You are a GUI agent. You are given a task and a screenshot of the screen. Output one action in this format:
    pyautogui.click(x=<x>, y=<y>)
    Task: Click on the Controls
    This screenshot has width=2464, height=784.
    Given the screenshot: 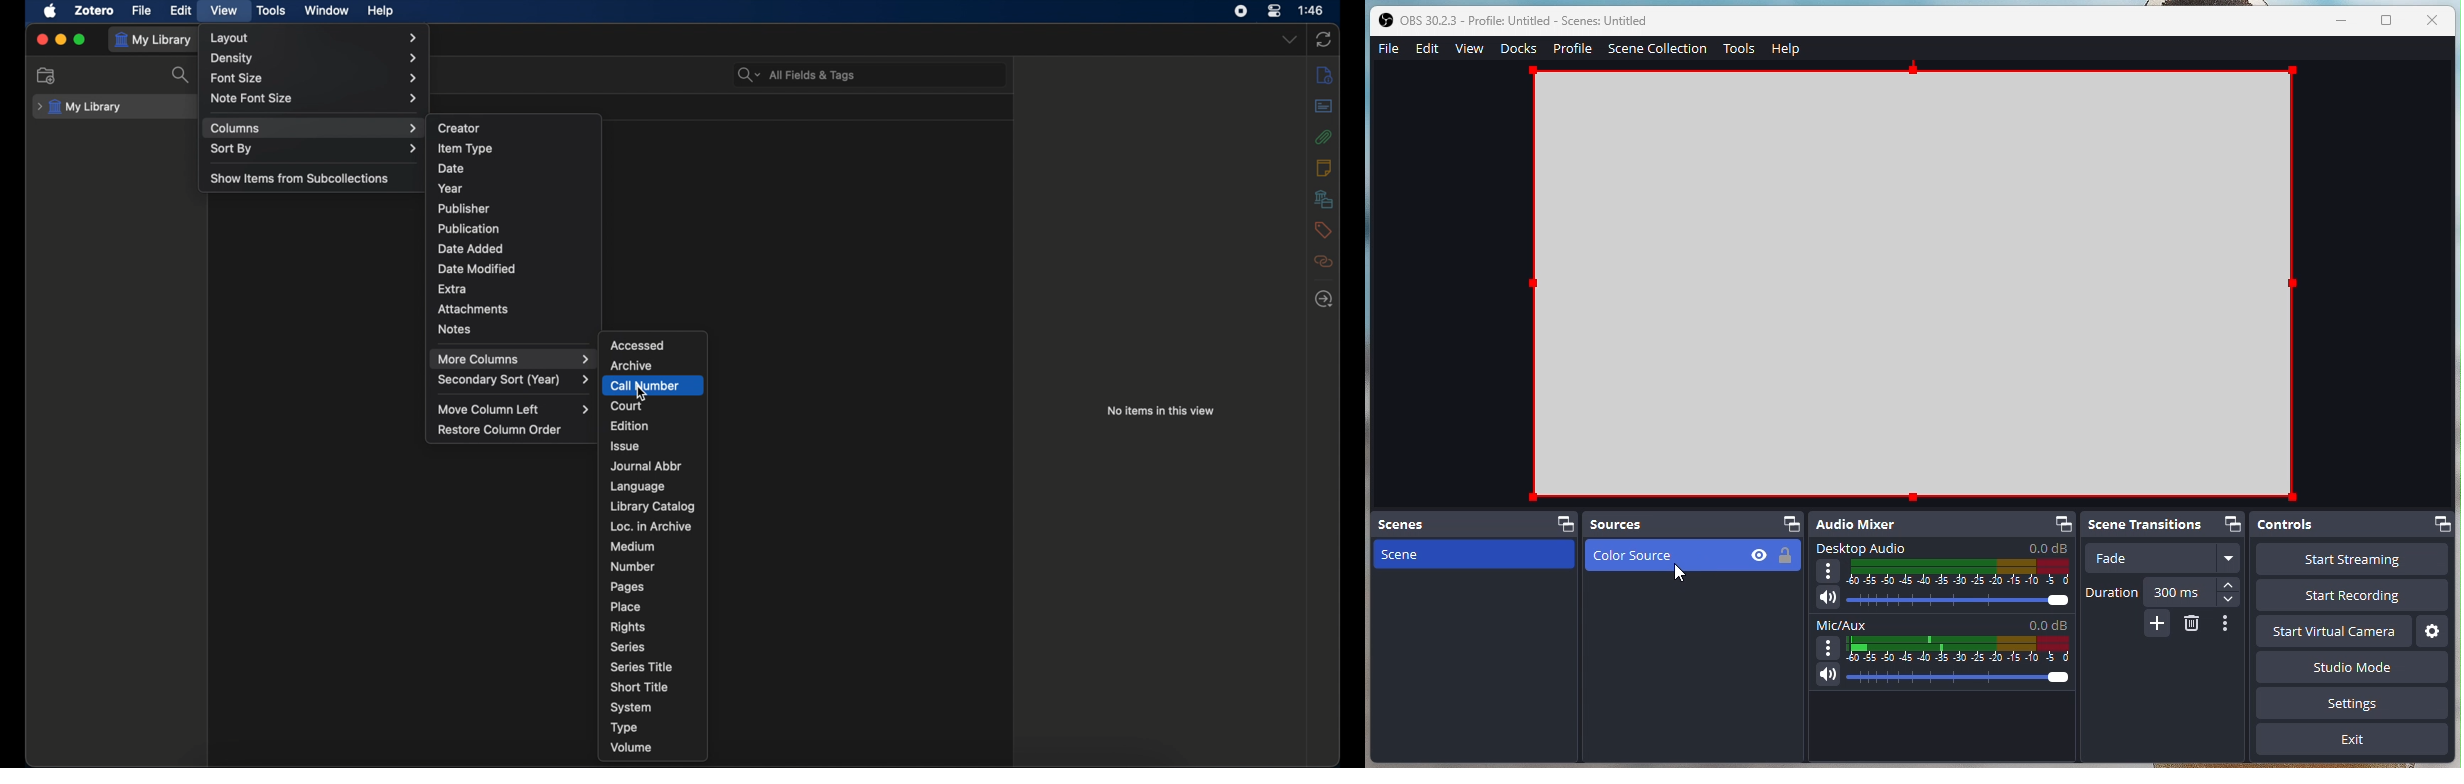 What is the action you would take?
    pyautogui.click(x=2353, y=527)
    